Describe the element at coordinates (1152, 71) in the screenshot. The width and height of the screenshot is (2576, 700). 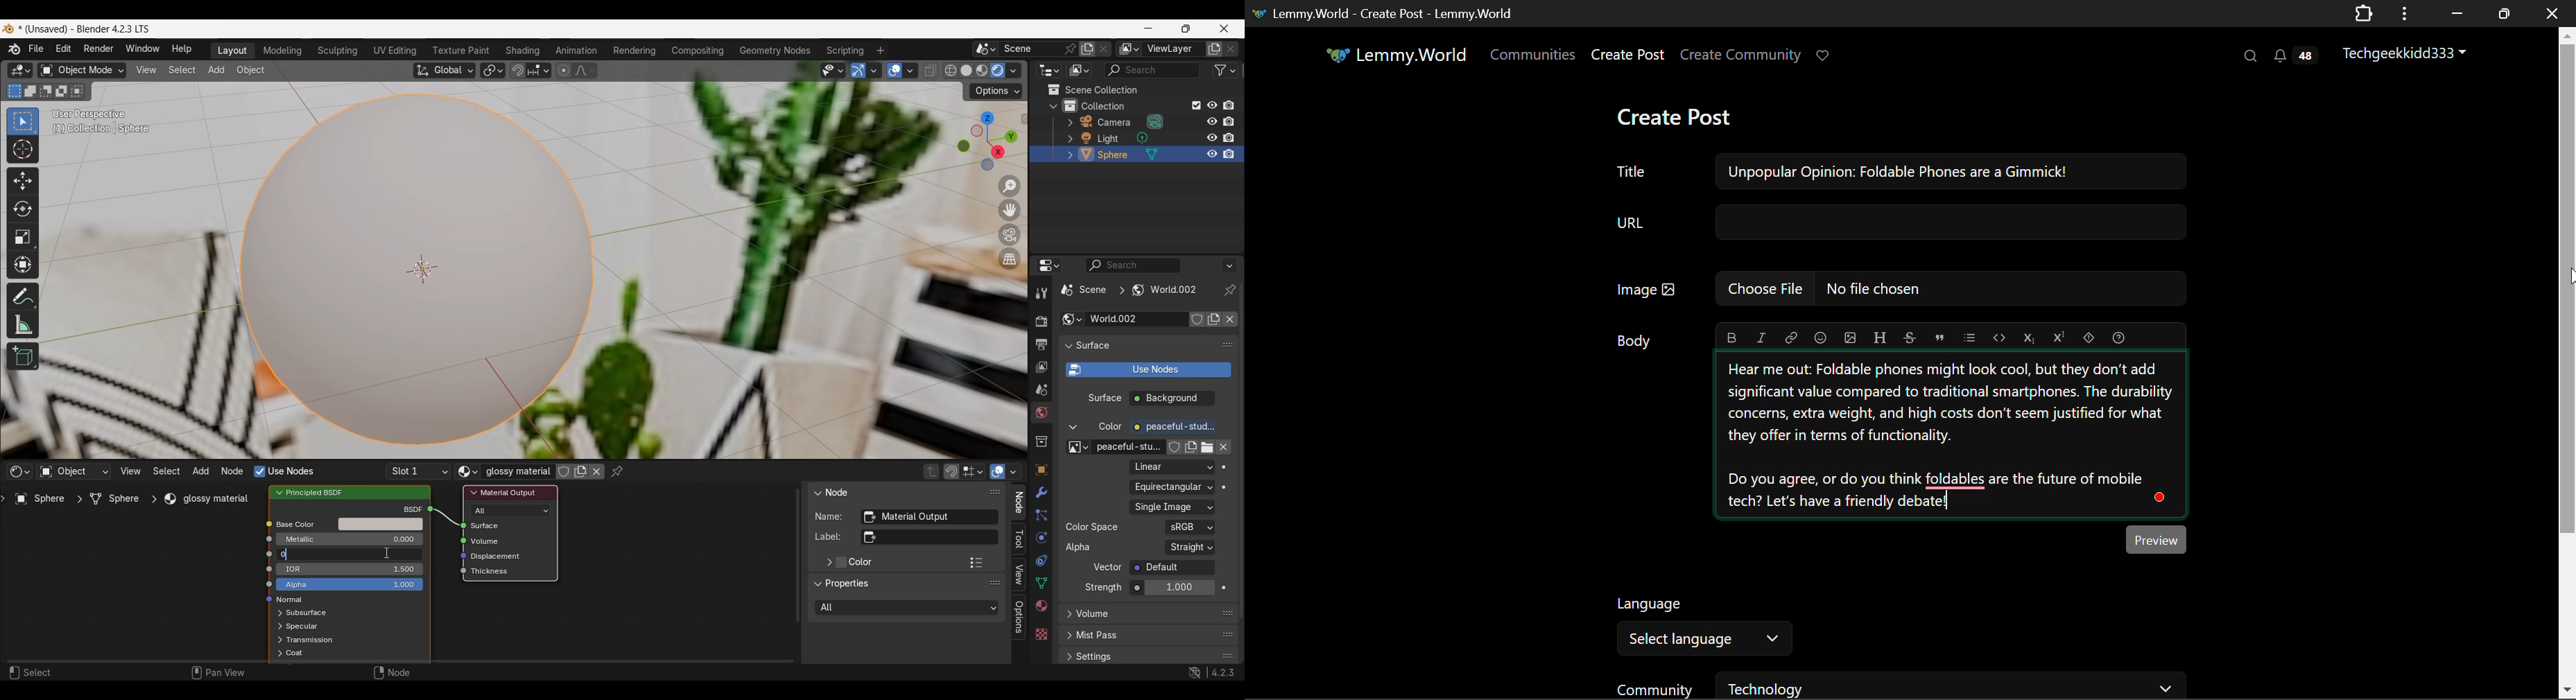
I see `Filter search` at that location.